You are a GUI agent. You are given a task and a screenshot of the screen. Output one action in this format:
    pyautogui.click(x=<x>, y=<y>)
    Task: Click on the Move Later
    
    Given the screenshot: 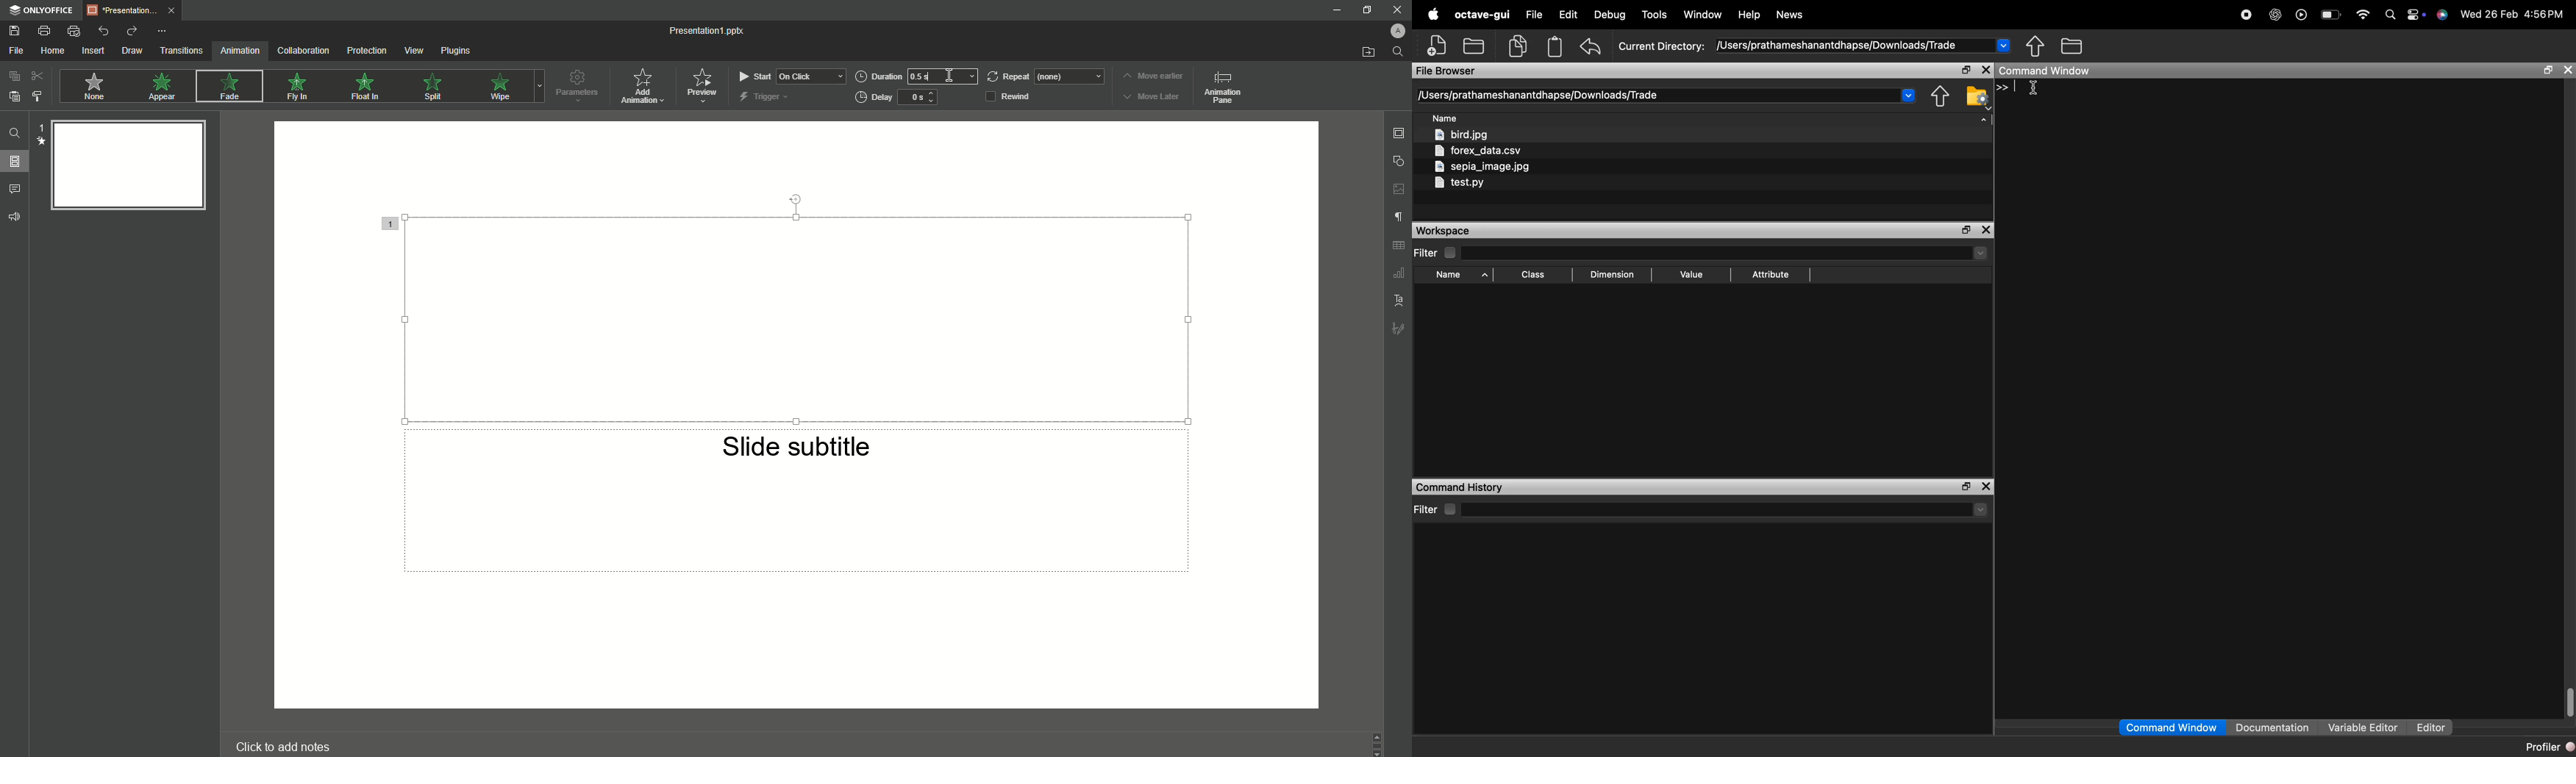 What is the action you would take?
    pyautogui.click(x=1155, y=96)
    